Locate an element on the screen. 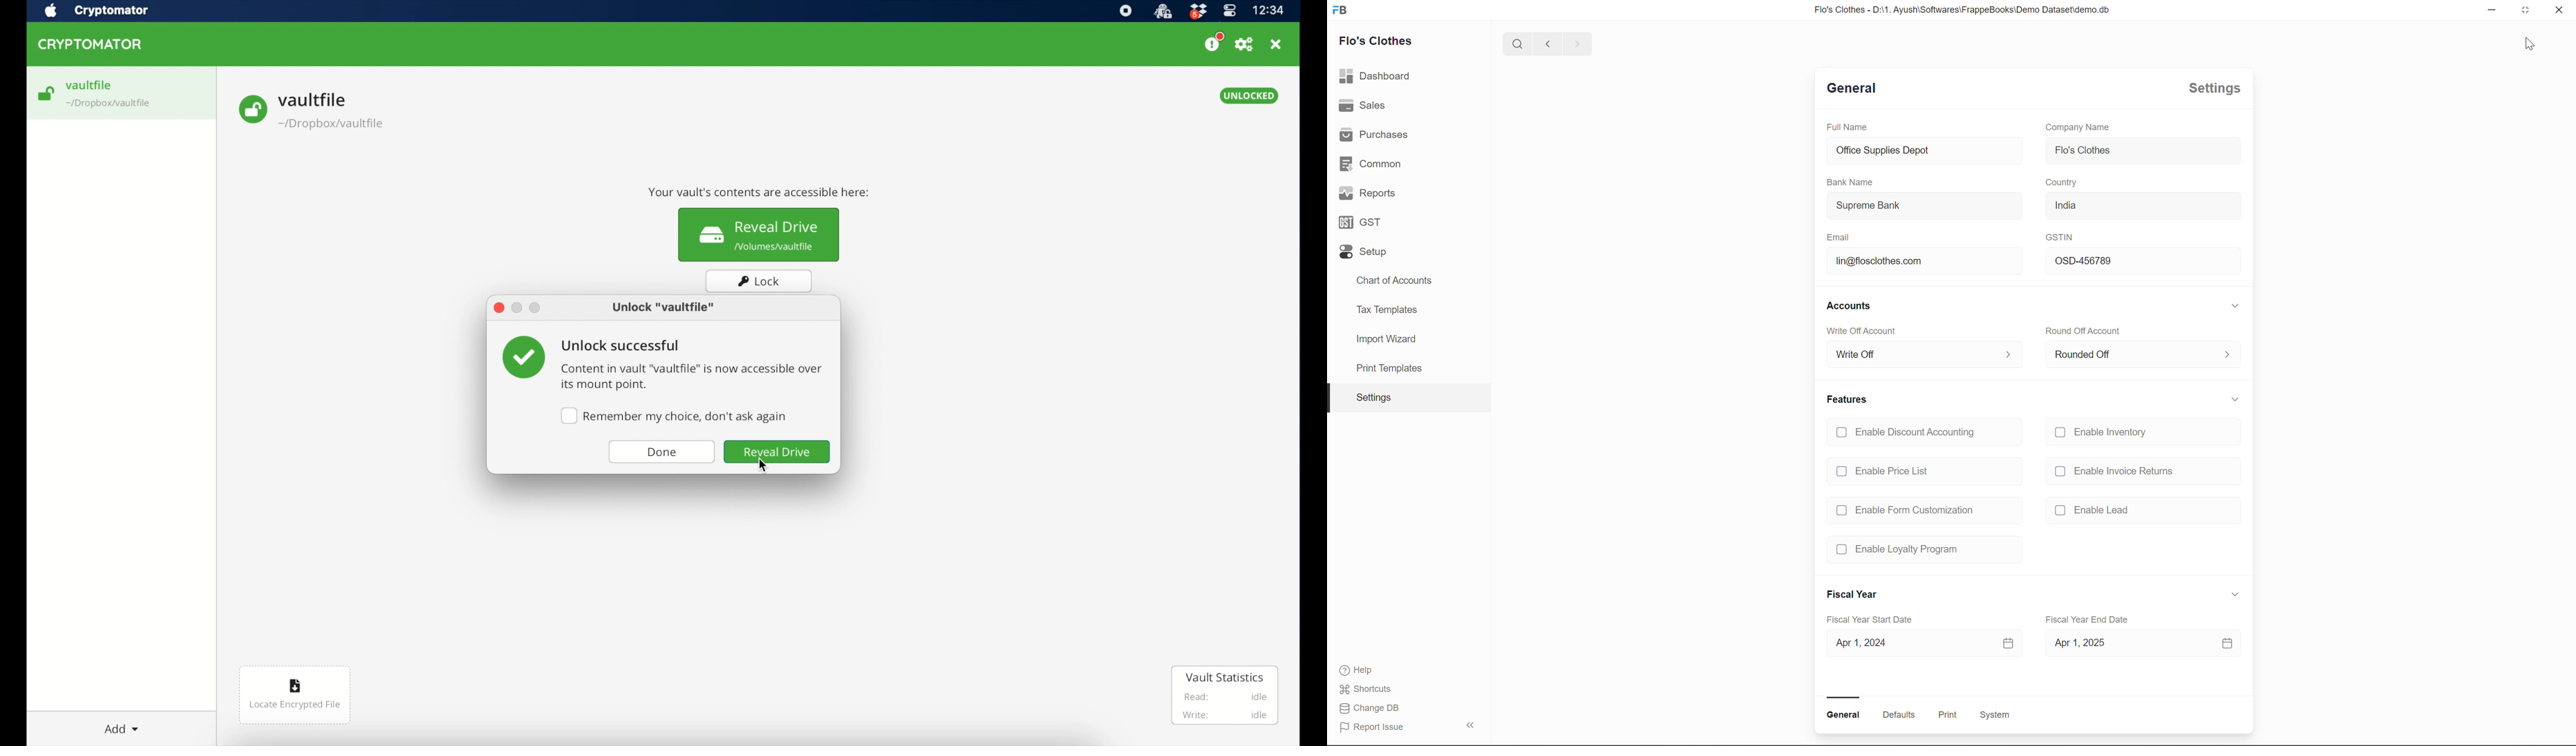  Full Name is located at coordinates (1846, 127).